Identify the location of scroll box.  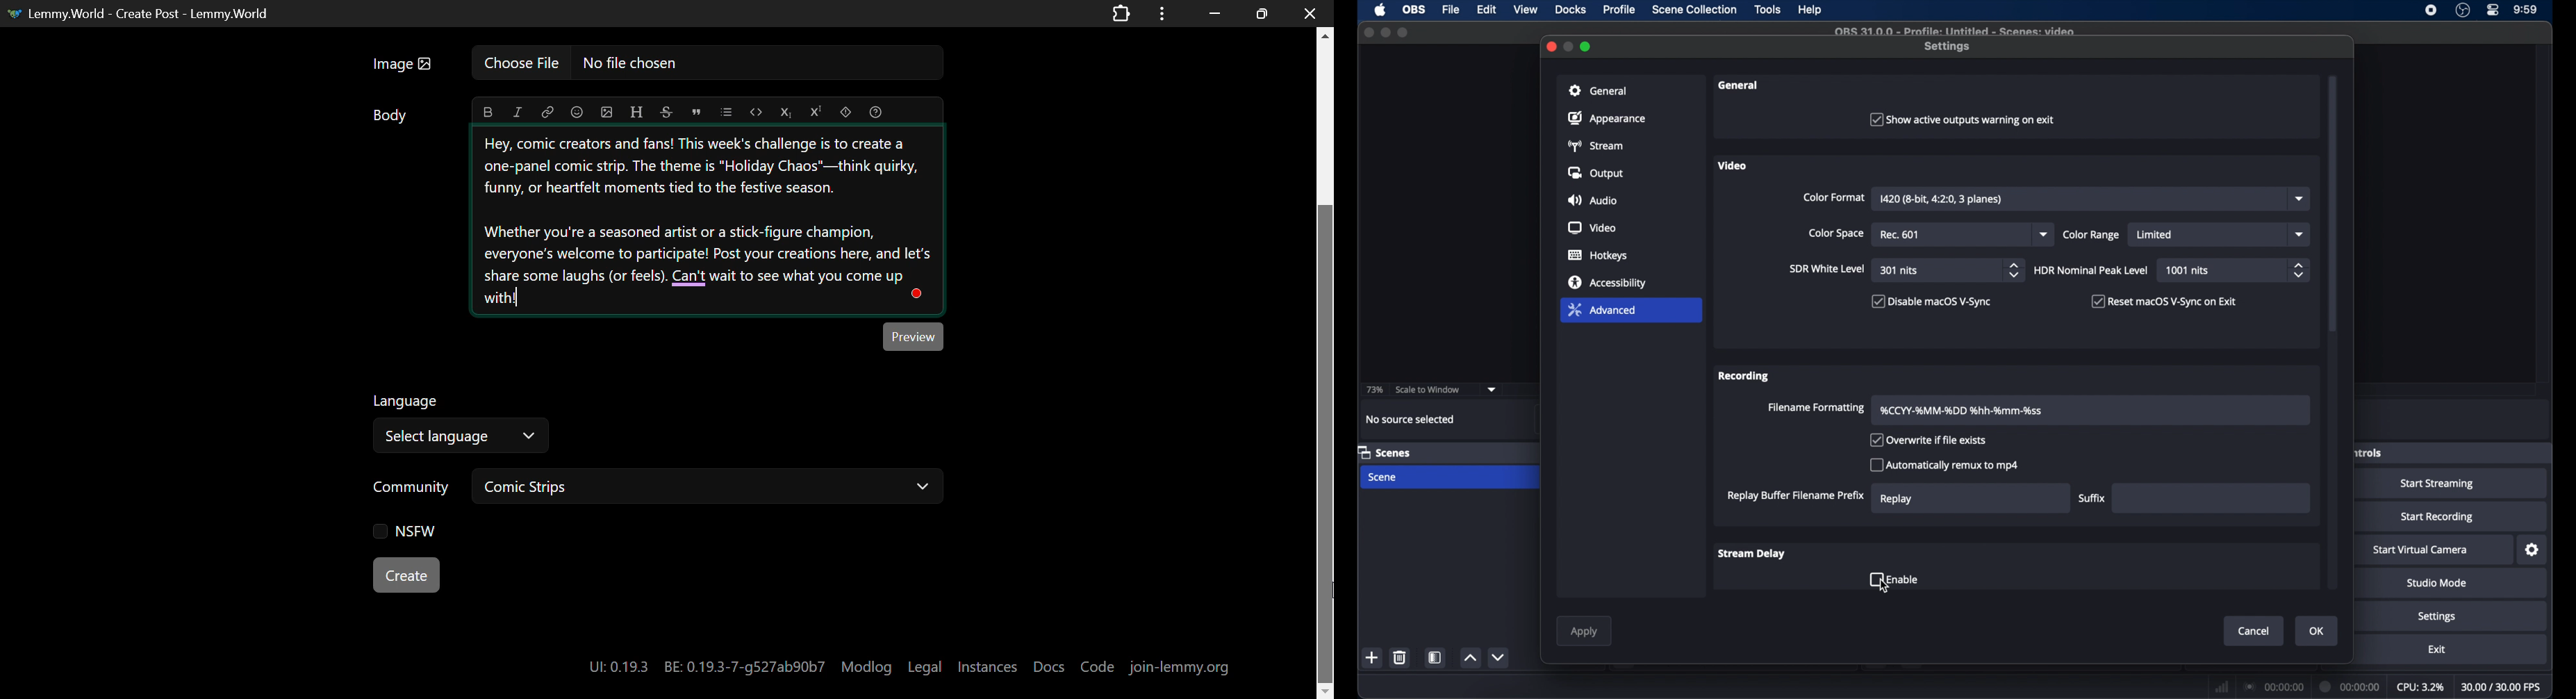
(2333, 181).